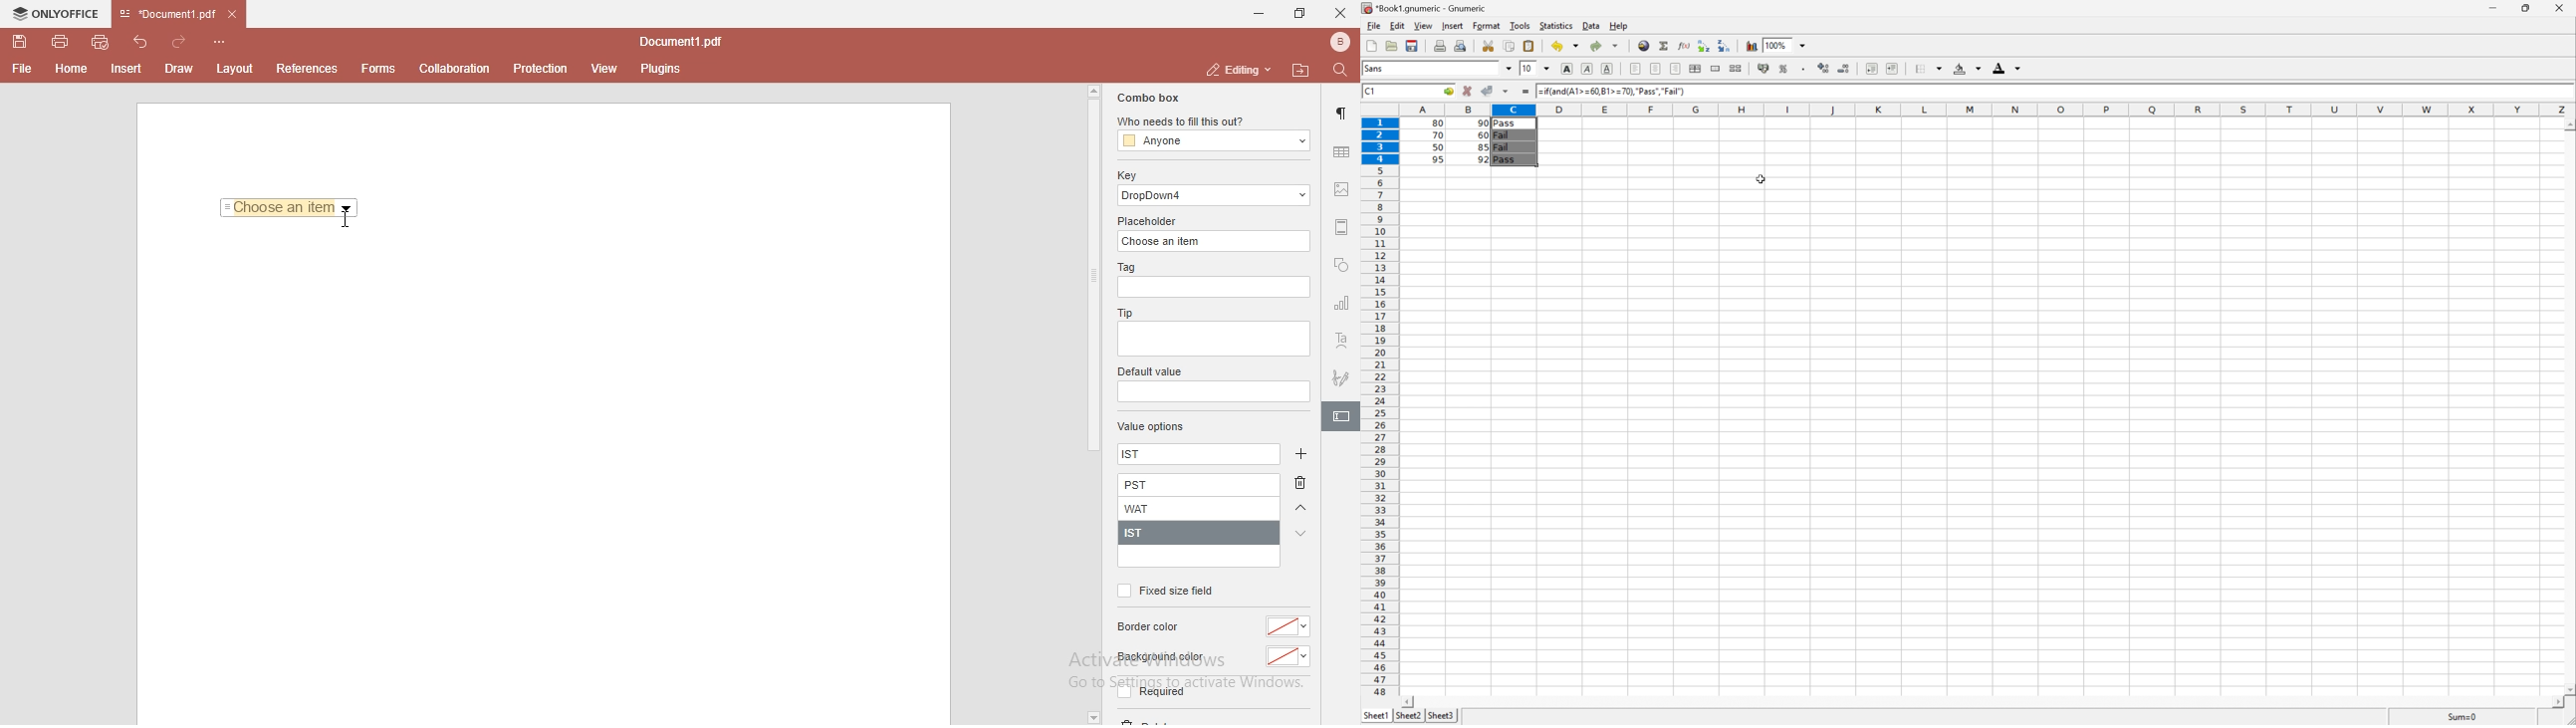  I want to click on *Book1.gnumeric - Gnumeric, so click(1422, 8).